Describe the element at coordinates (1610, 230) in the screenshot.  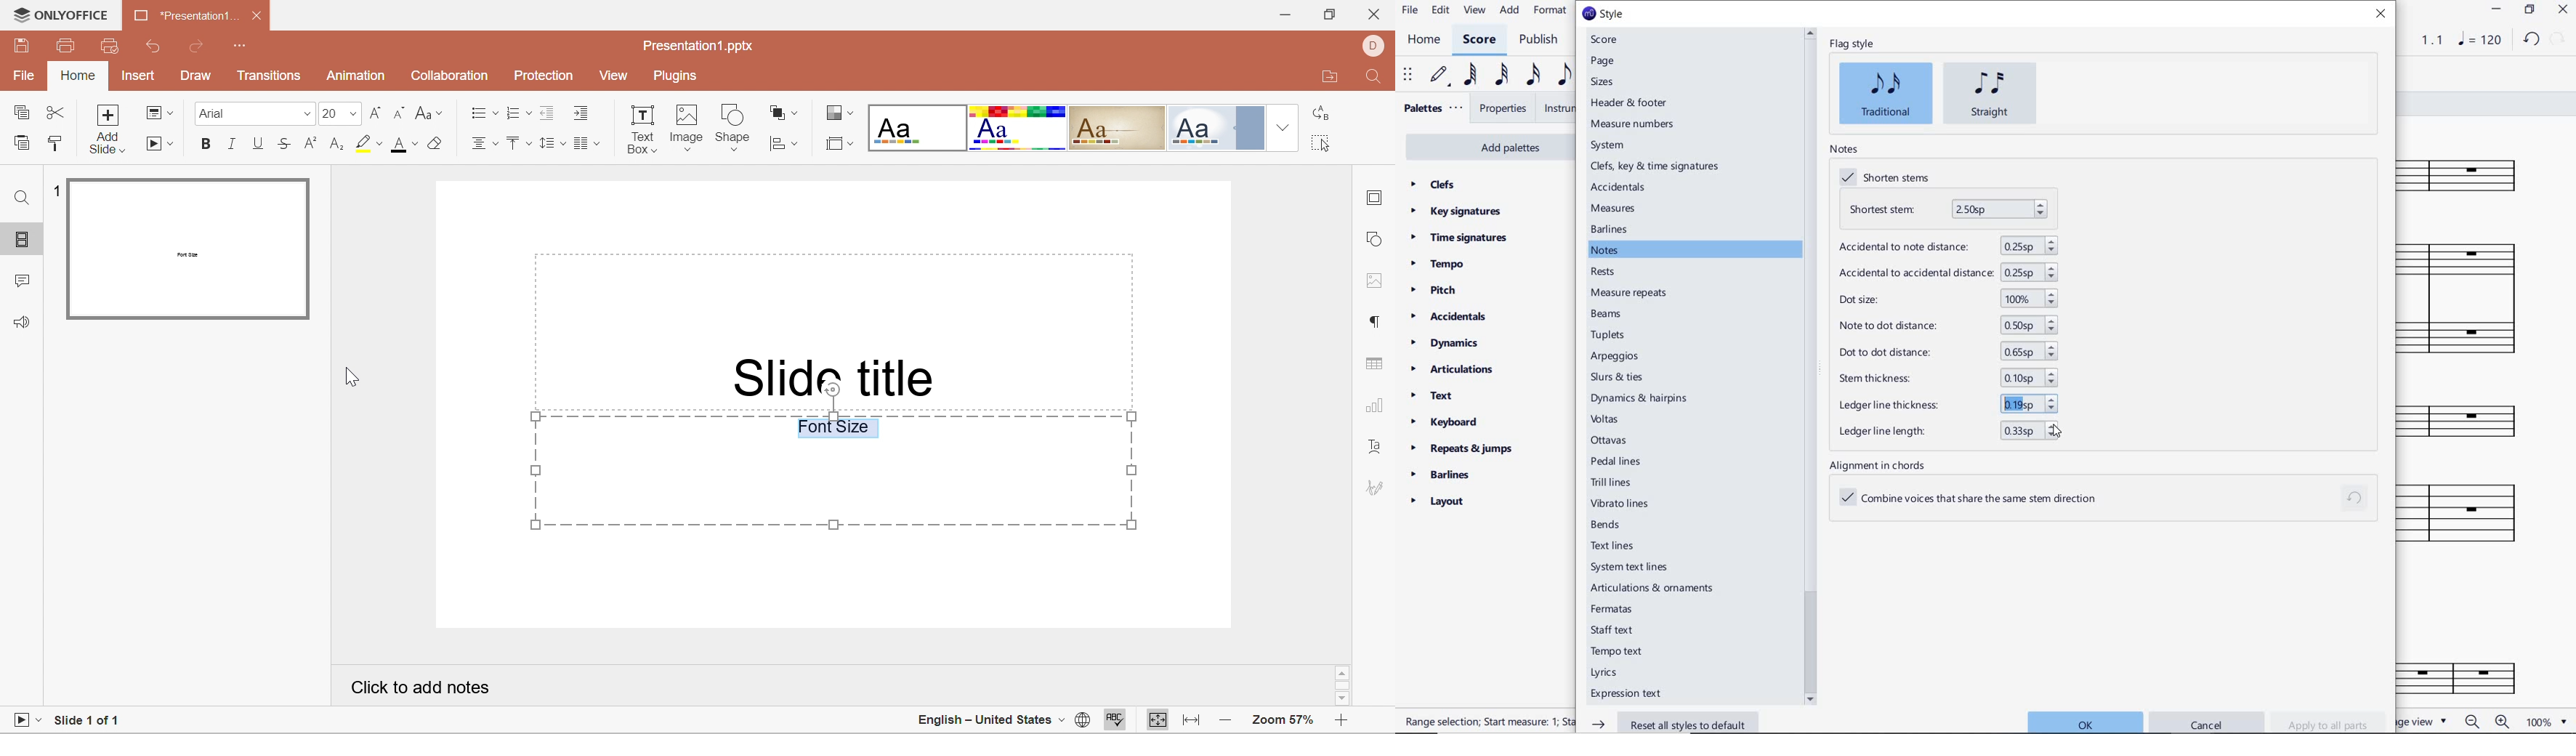
I see `barlines` at that location.